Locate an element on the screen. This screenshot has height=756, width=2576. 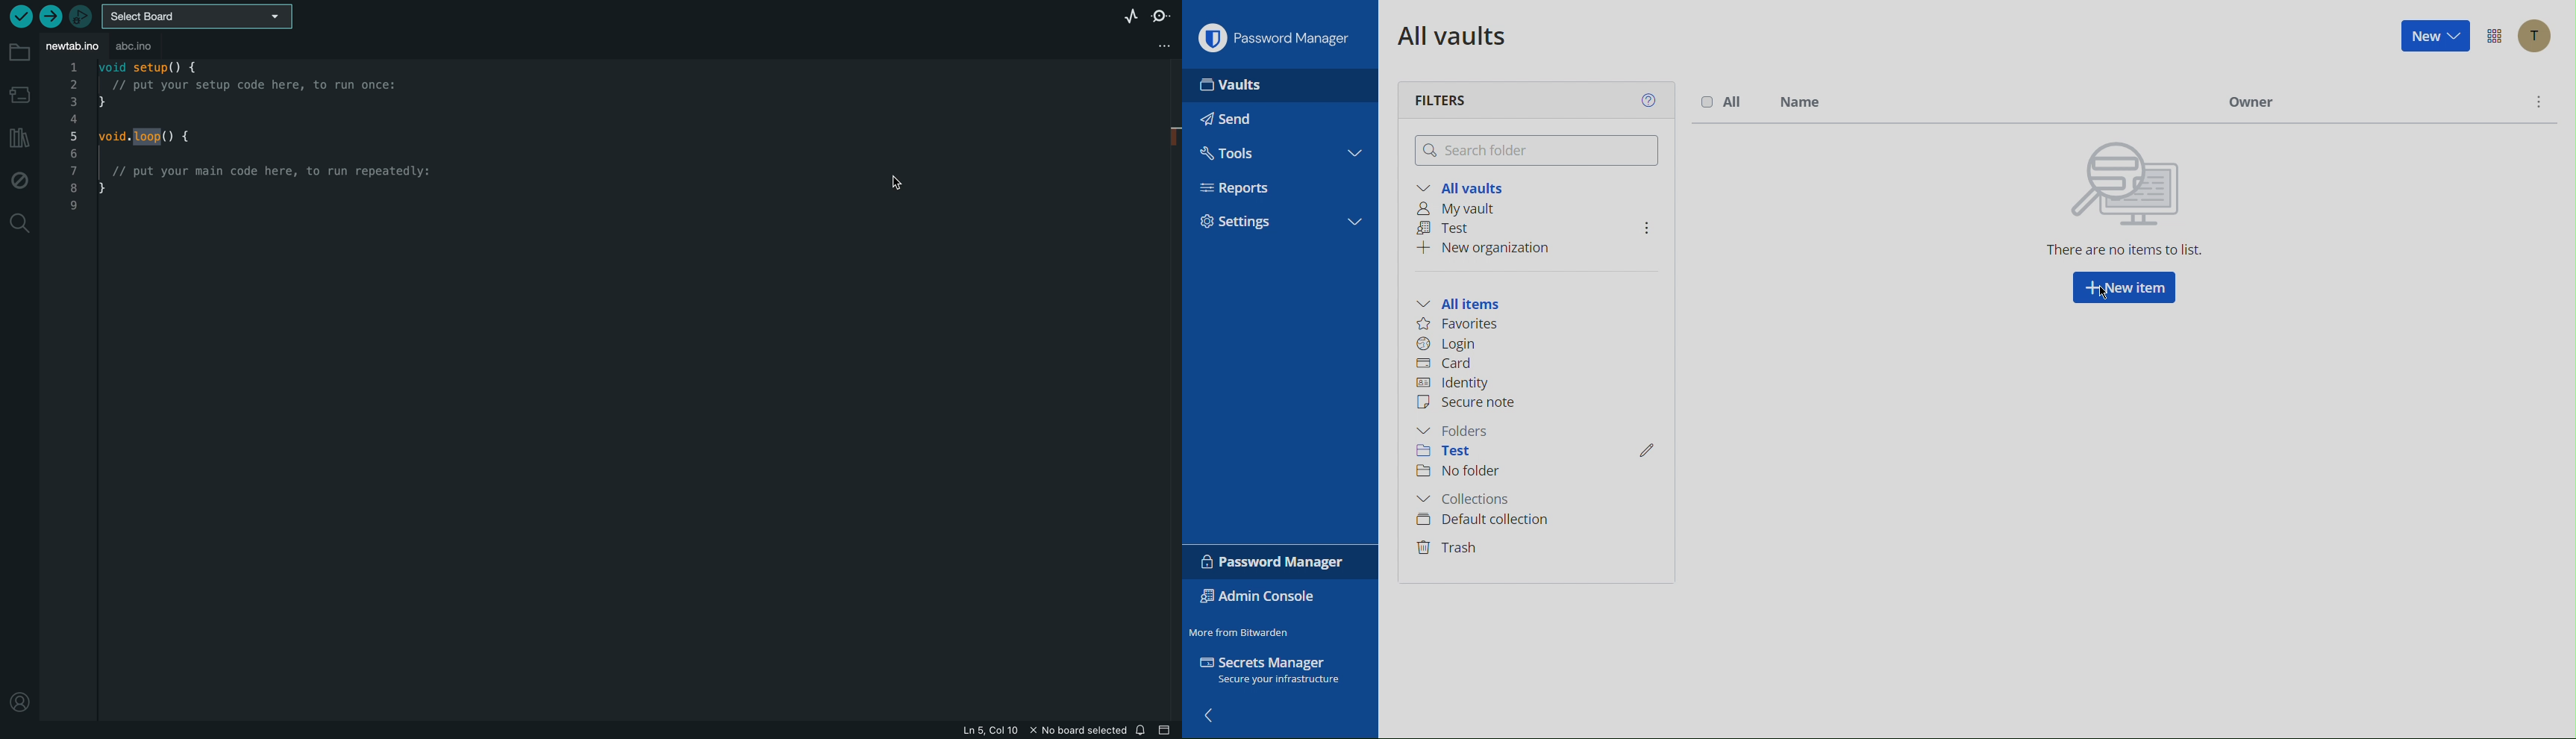
serial monitor is located at coordinates (1162, 15).